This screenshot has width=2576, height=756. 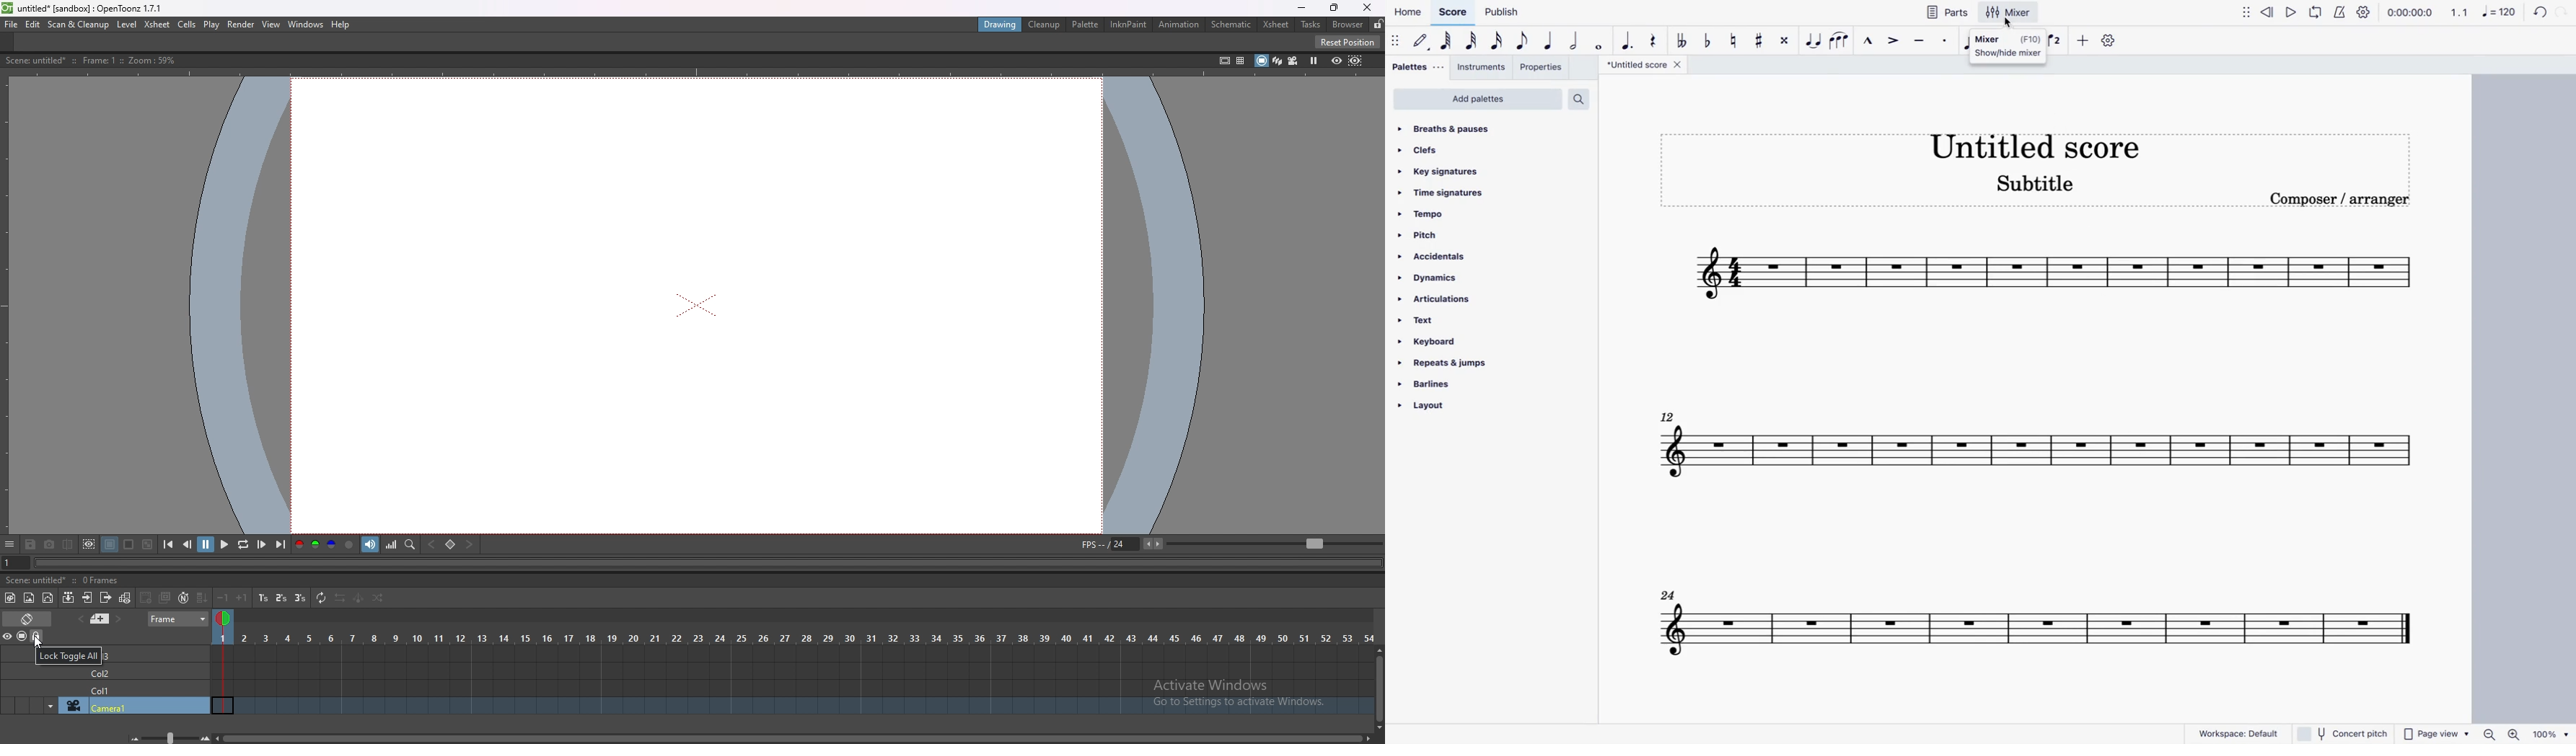 What do you see at coordinates (1301, 7) in the screenshot?
I see `minimize` at bounding box center [1301, 7].